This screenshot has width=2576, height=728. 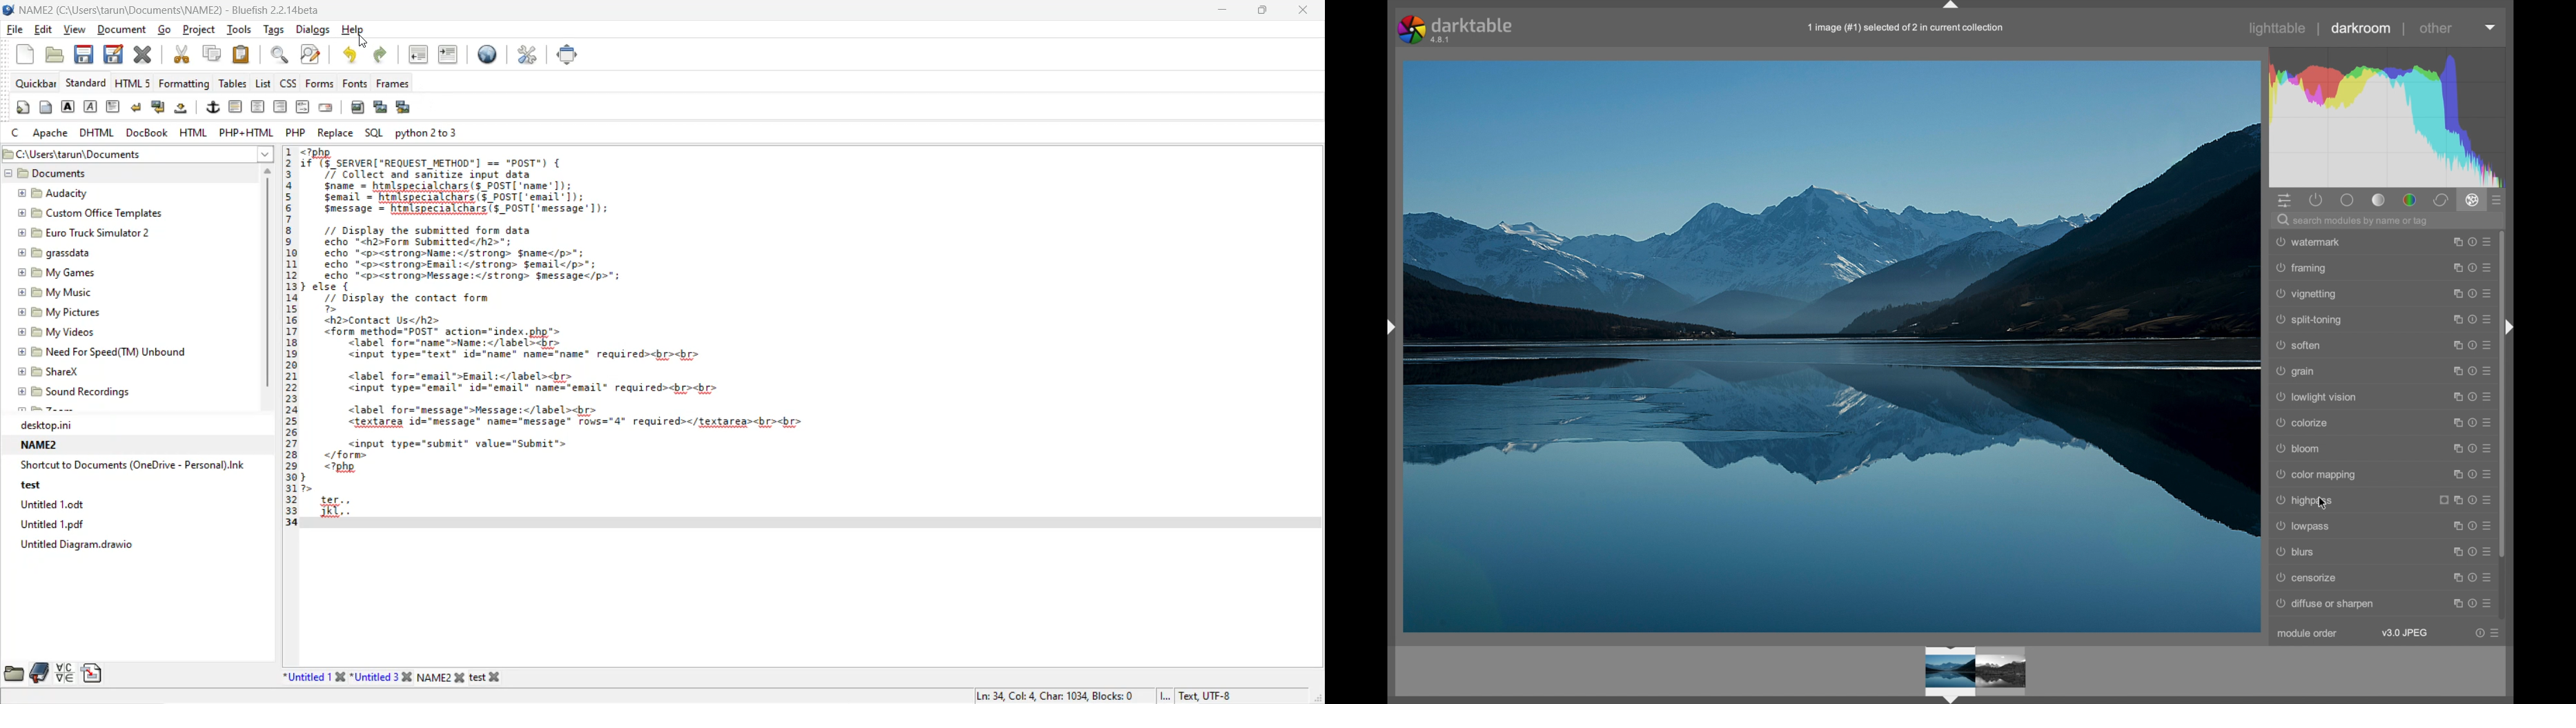 I want to click on presets, so click(x=2497, y=201).